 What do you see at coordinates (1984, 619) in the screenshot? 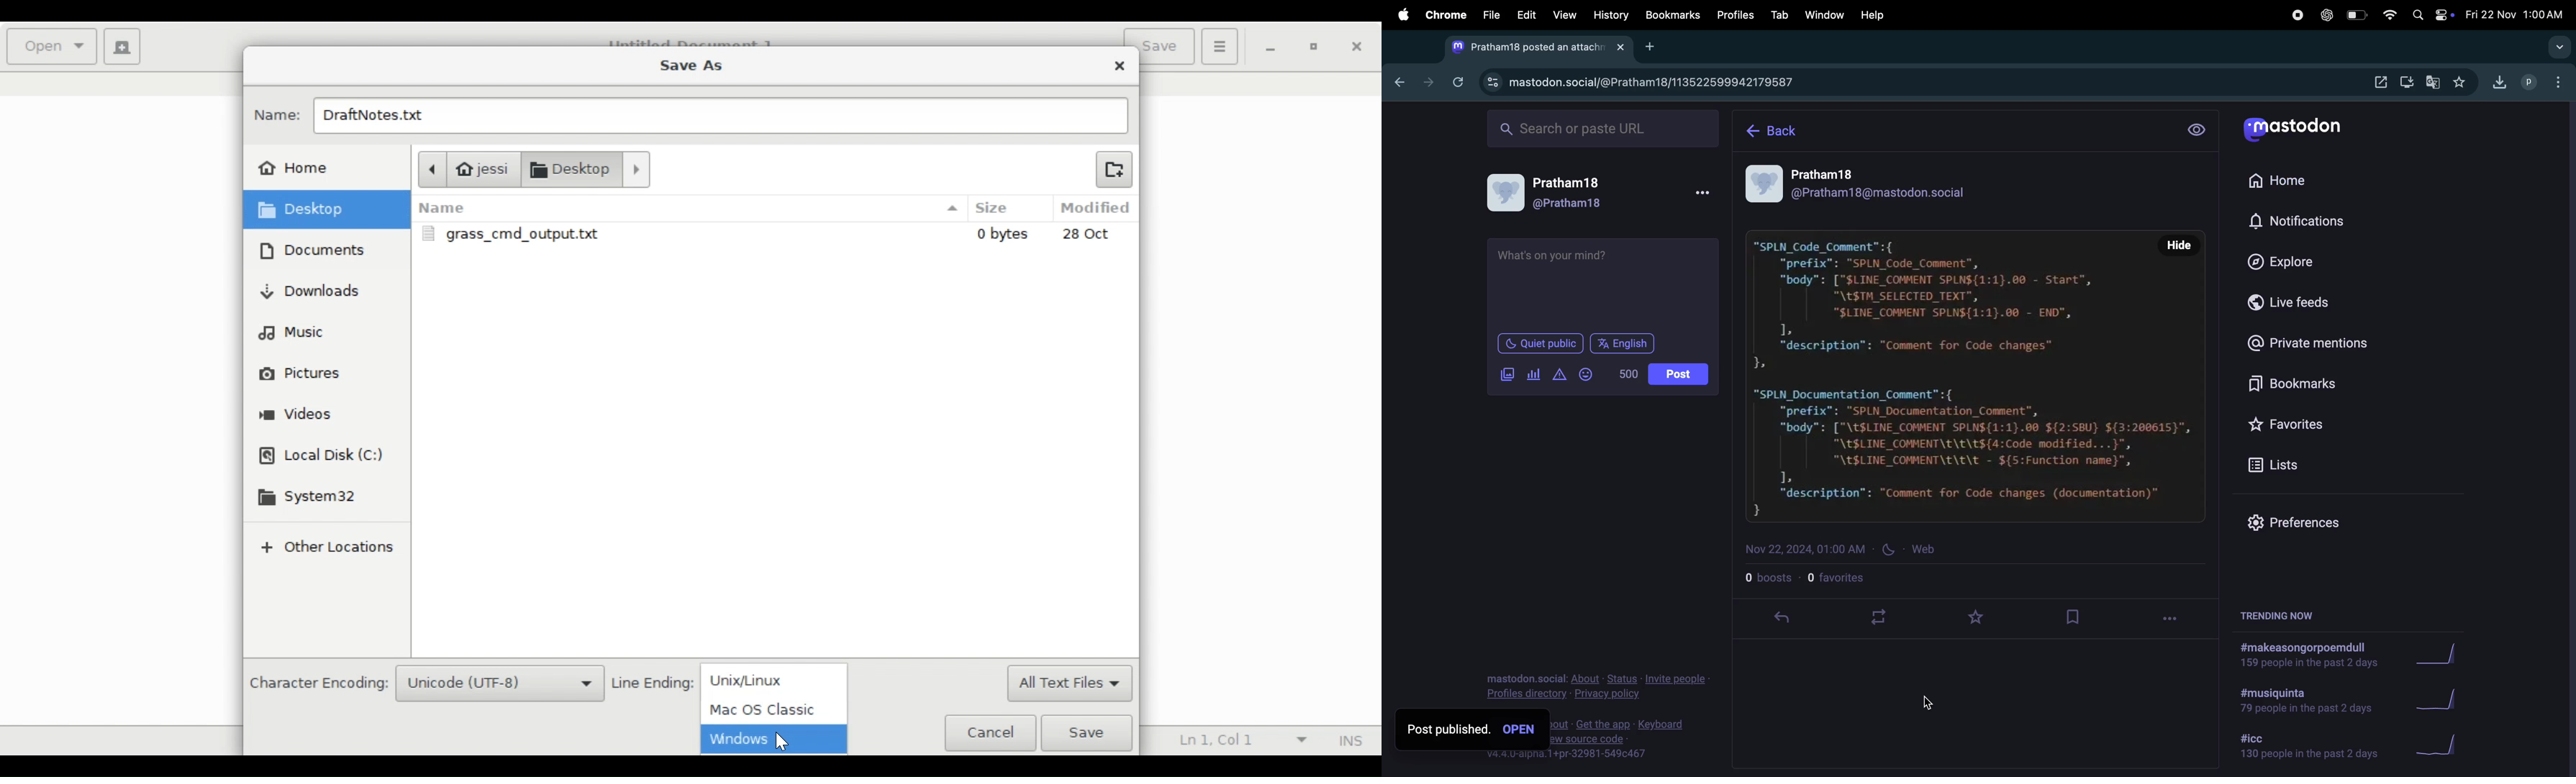
I see `favourites` at bounding box center [1984, 619].